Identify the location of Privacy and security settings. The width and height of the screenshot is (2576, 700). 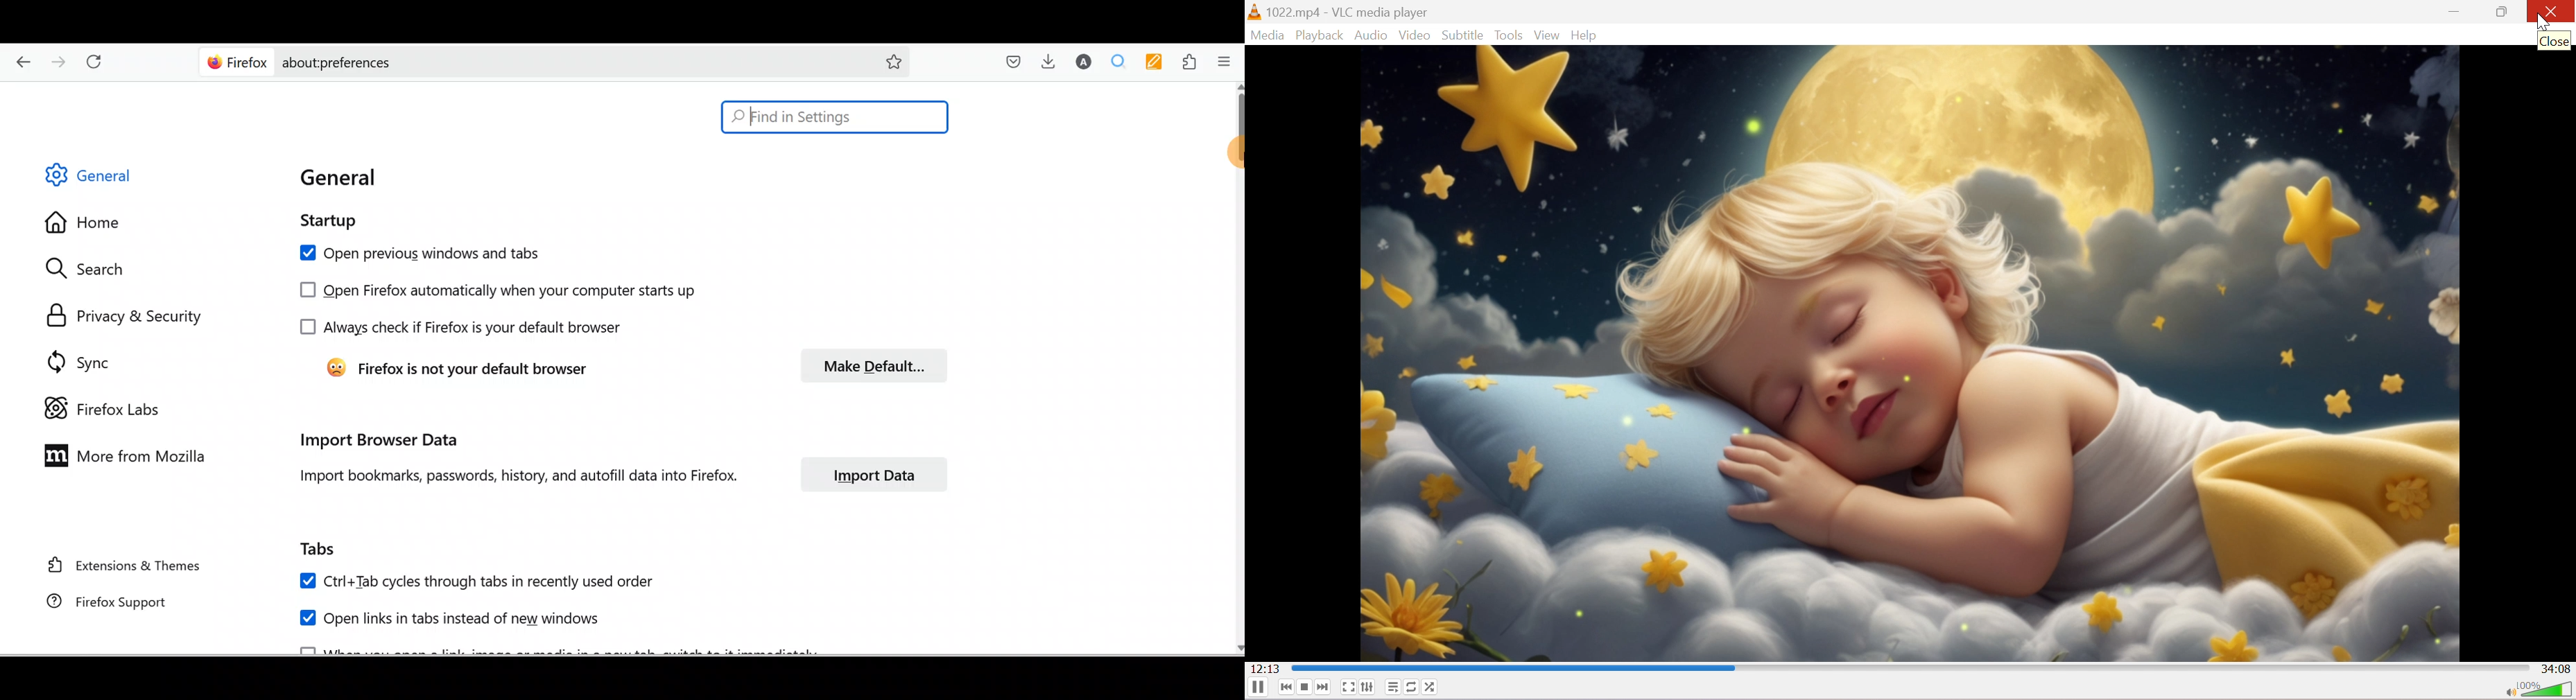
(119, 312).